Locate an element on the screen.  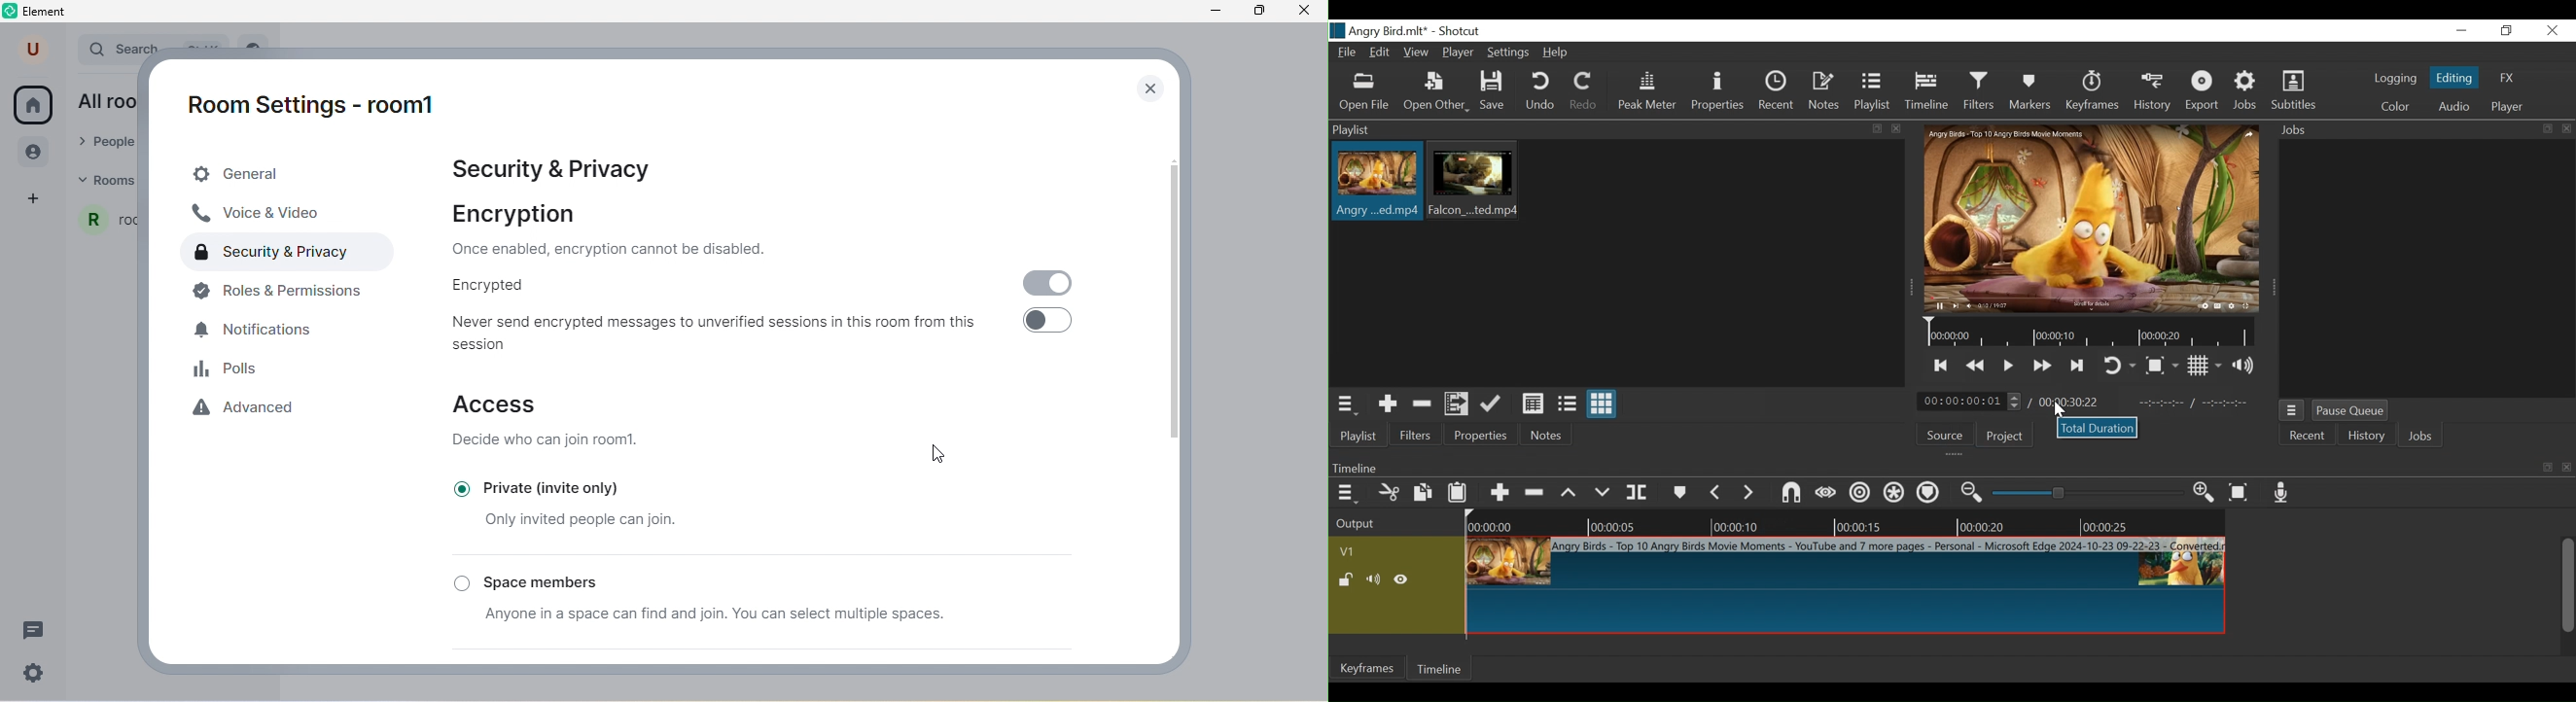
Keyframe is located at coordinates (2094, 92).